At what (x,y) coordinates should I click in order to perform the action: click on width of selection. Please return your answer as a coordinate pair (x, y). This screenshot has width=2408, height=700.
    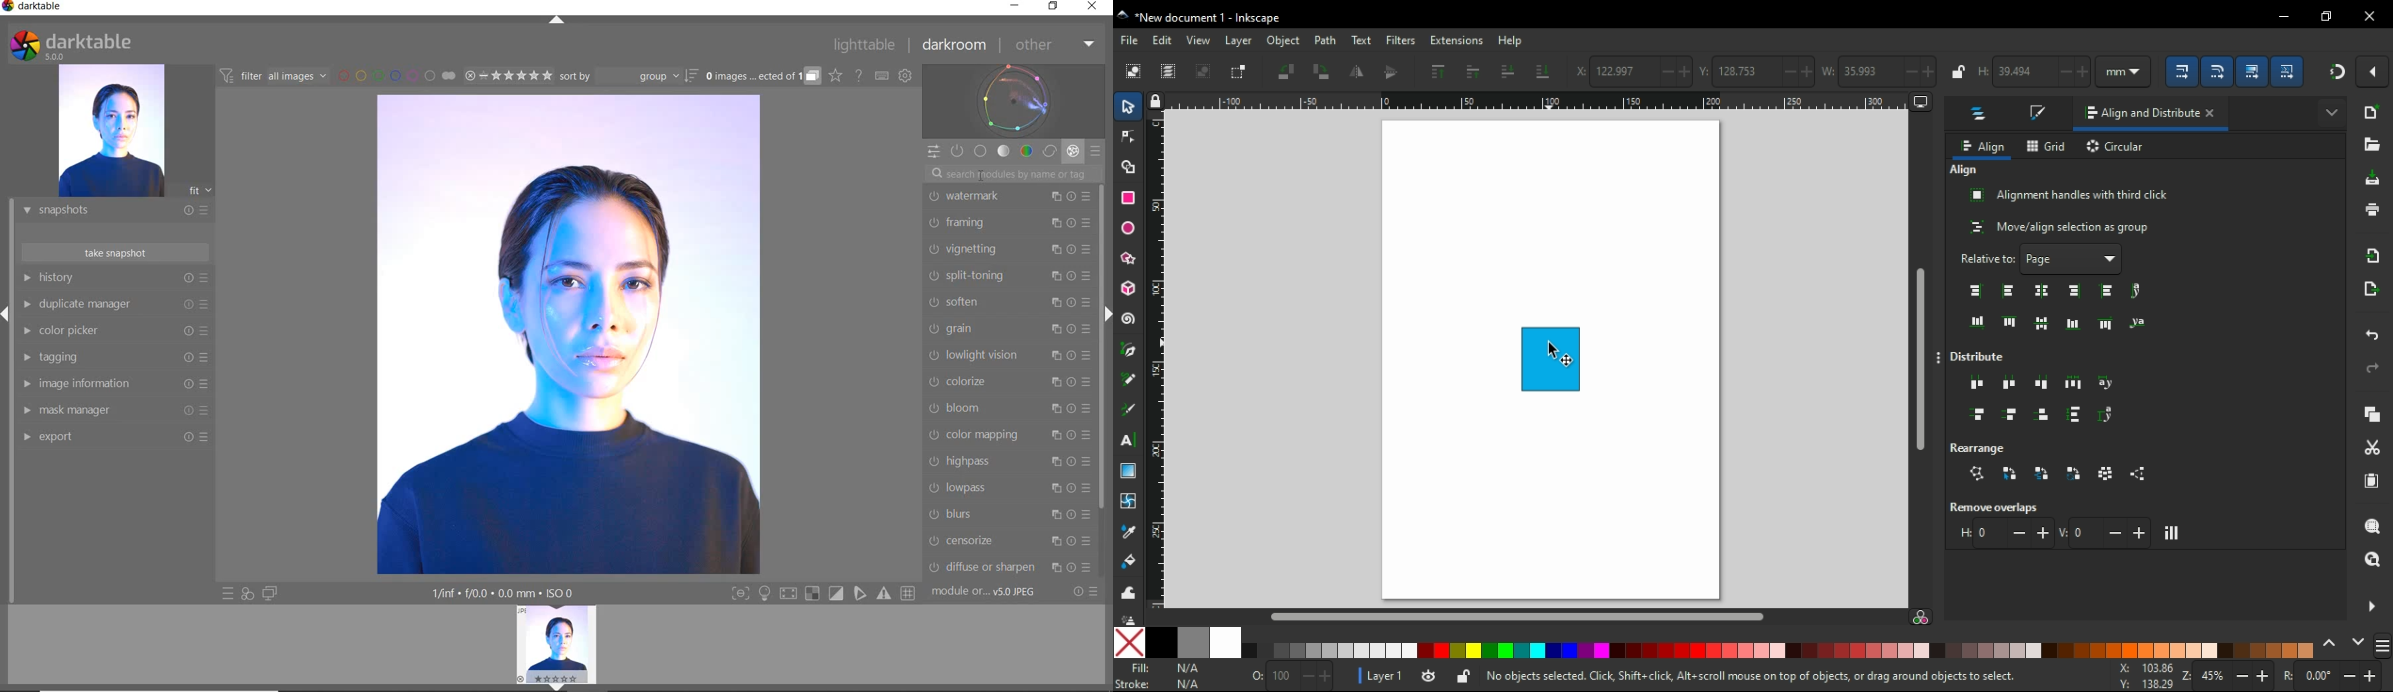
    Looking at the image, I should click on (1880, 72).